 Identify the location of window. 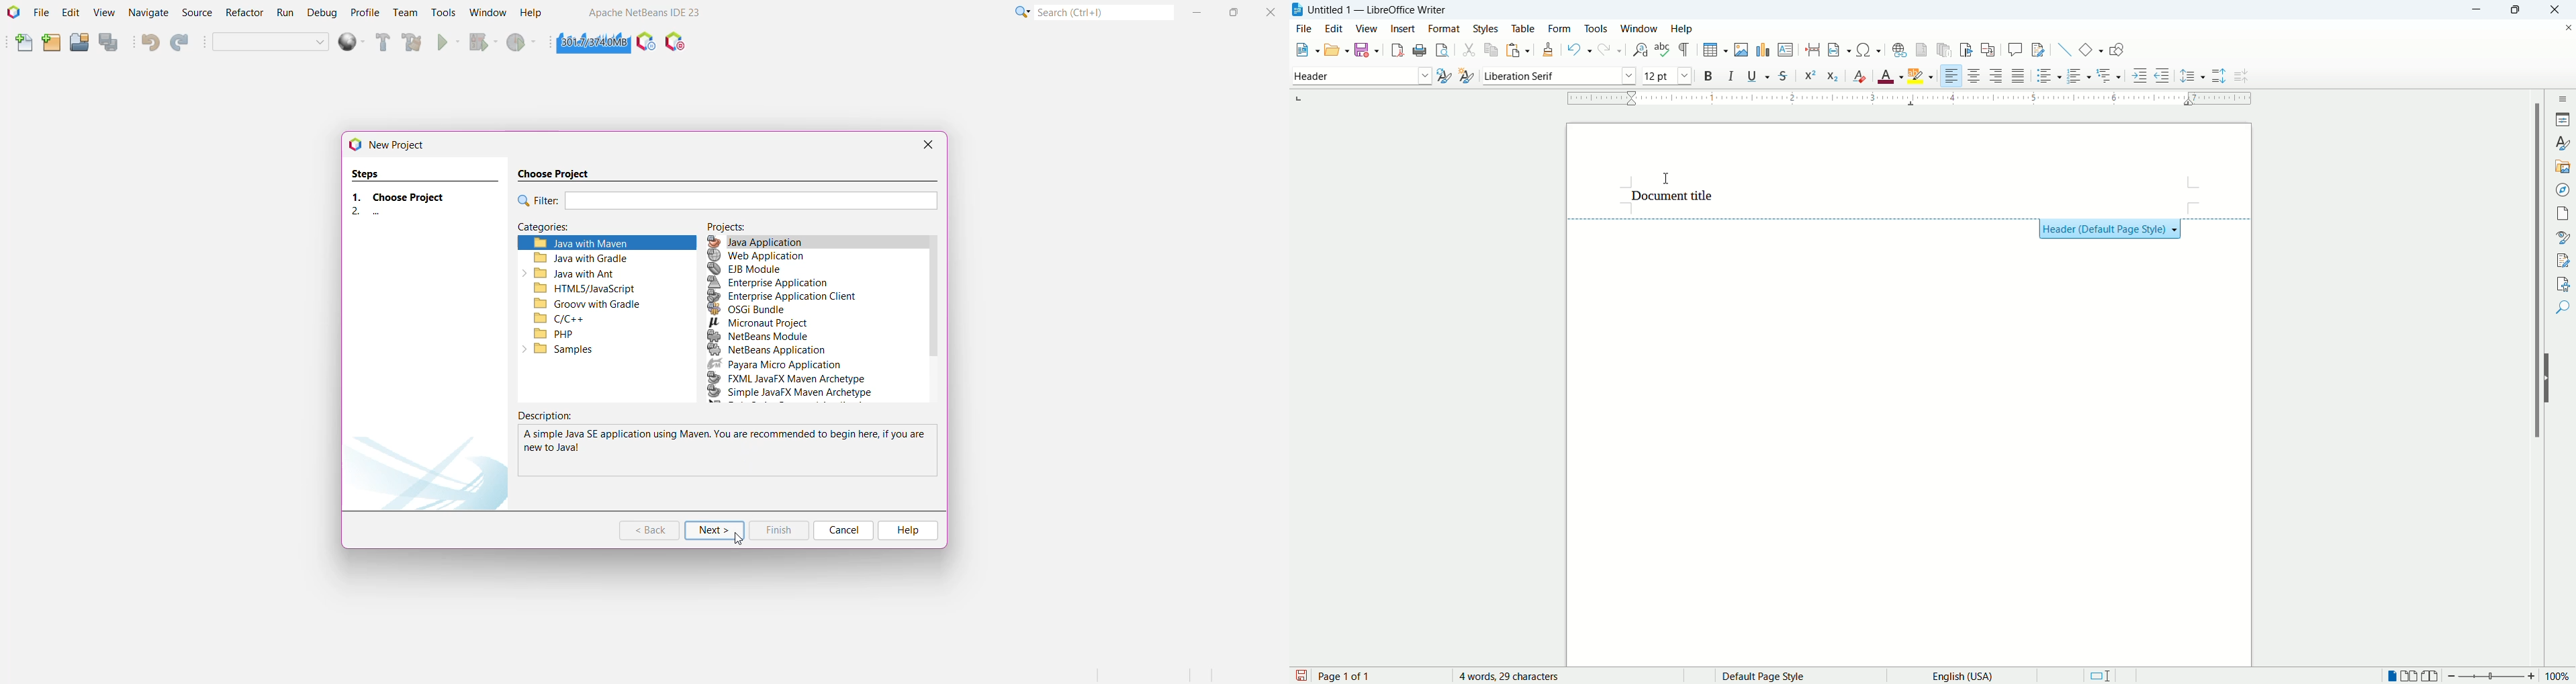
(1640, 29).